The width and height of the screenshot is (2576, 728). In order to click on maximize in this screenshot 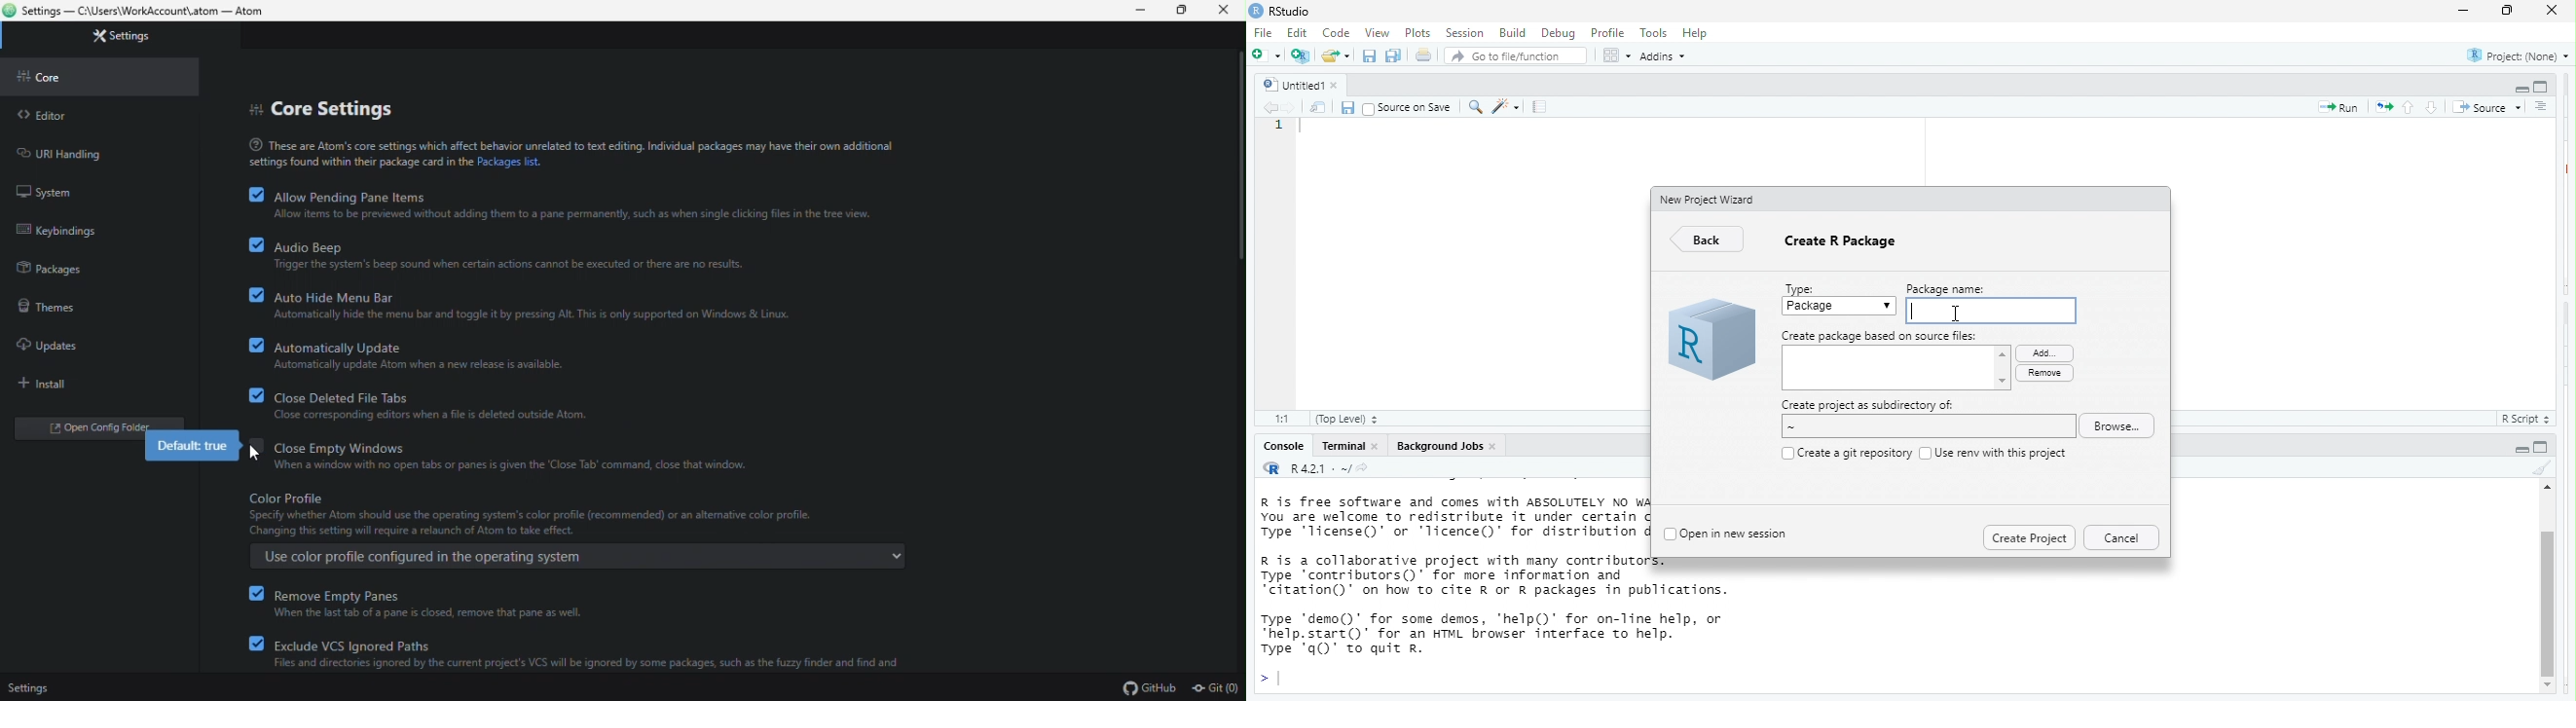, I will do `click(2504, 12)`.